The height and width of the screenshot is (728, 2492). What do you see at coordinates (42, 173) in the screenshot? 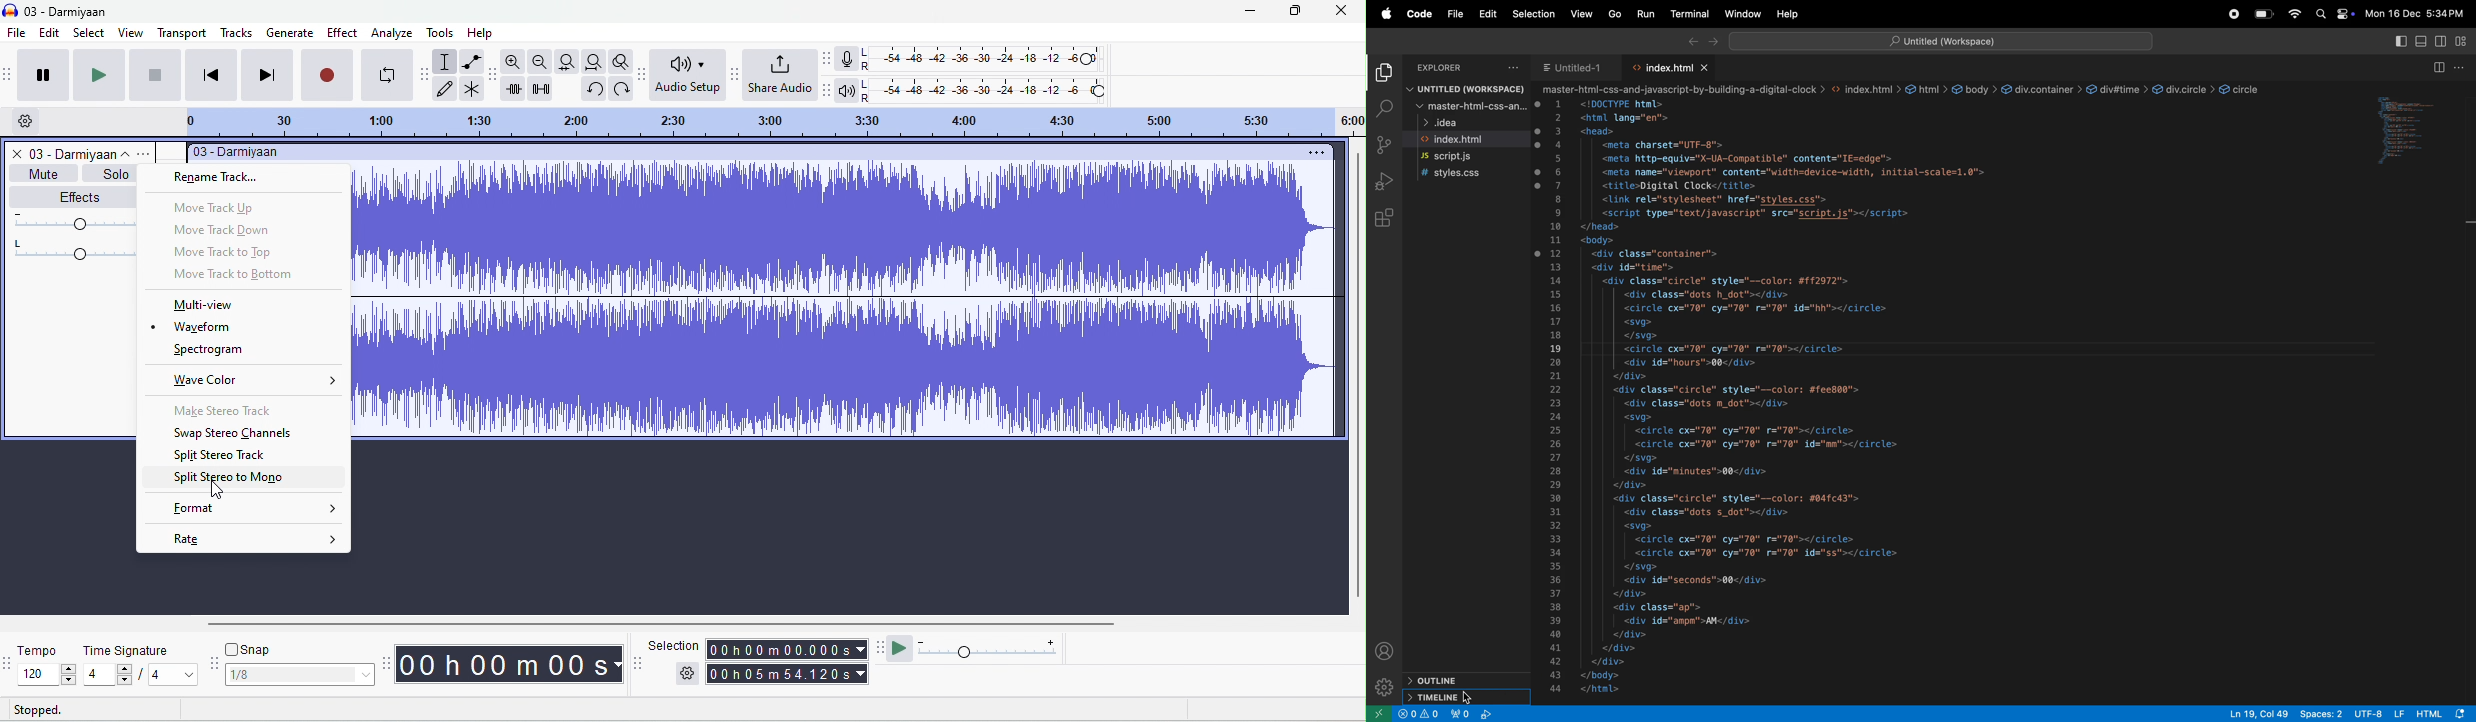
I see `mute` at bounding box center [42, 173].